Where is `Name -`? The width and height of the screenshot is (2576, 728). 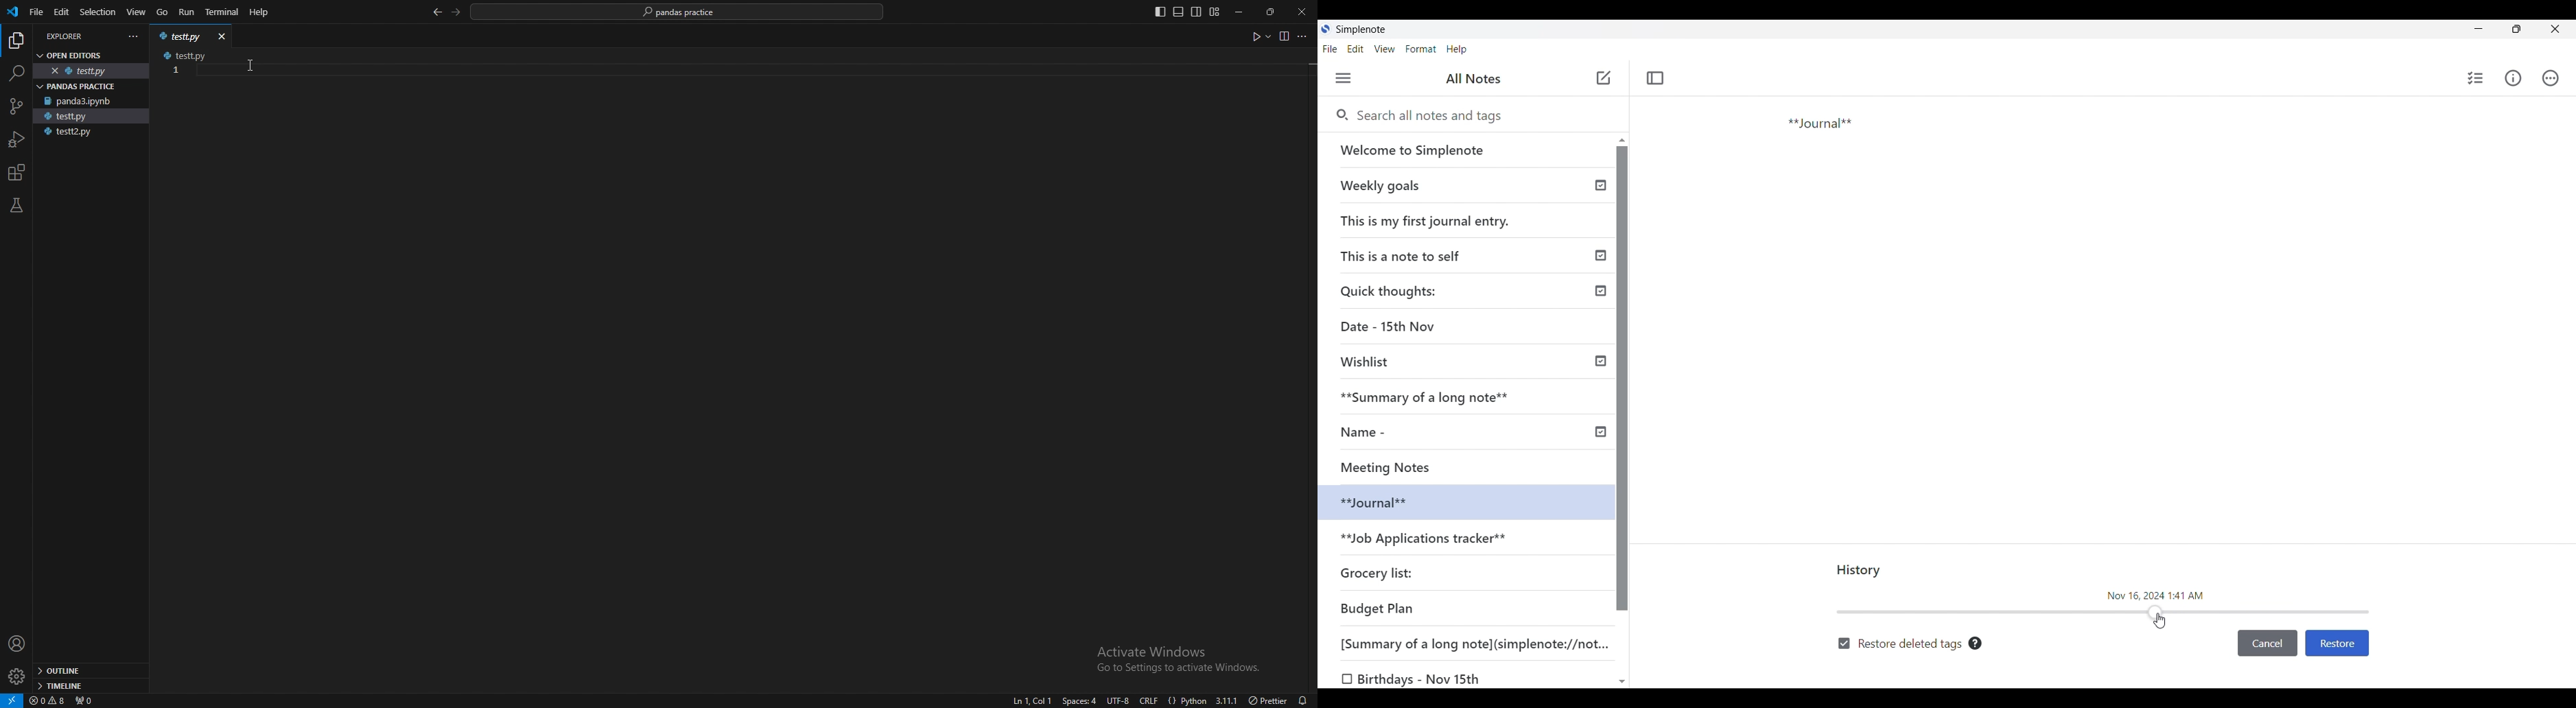 Name - is located at coordinates (1367, 432).